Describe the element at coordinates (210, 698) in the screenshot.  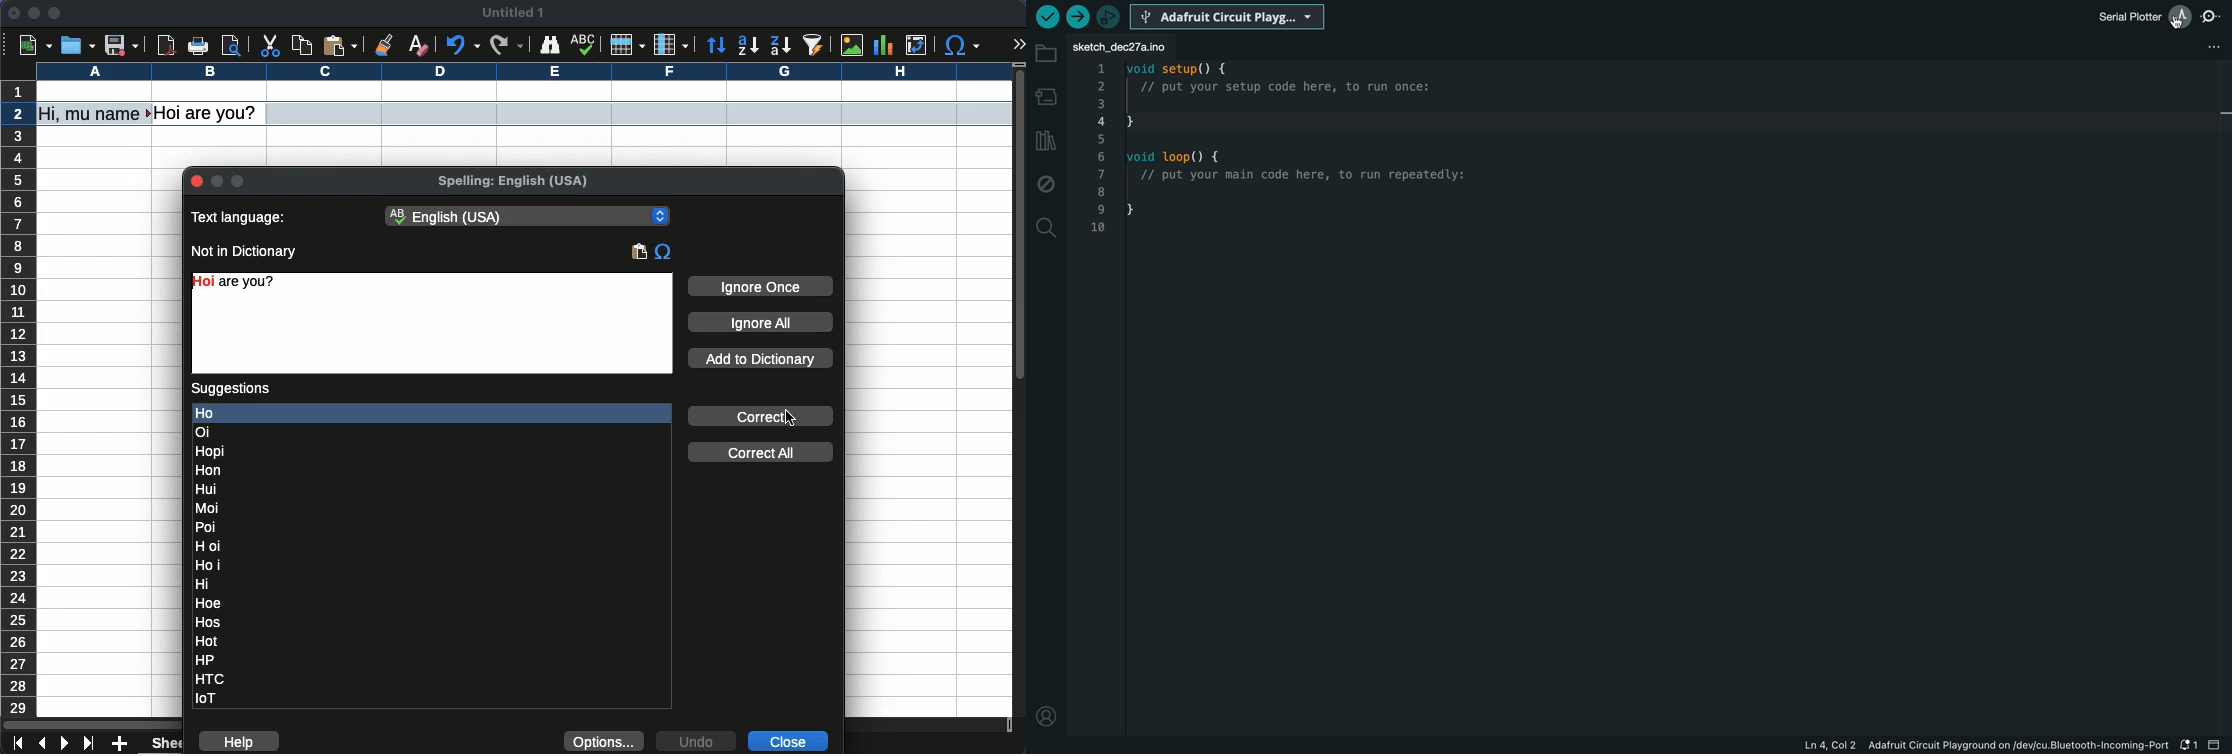
I see `IoT` at that location.